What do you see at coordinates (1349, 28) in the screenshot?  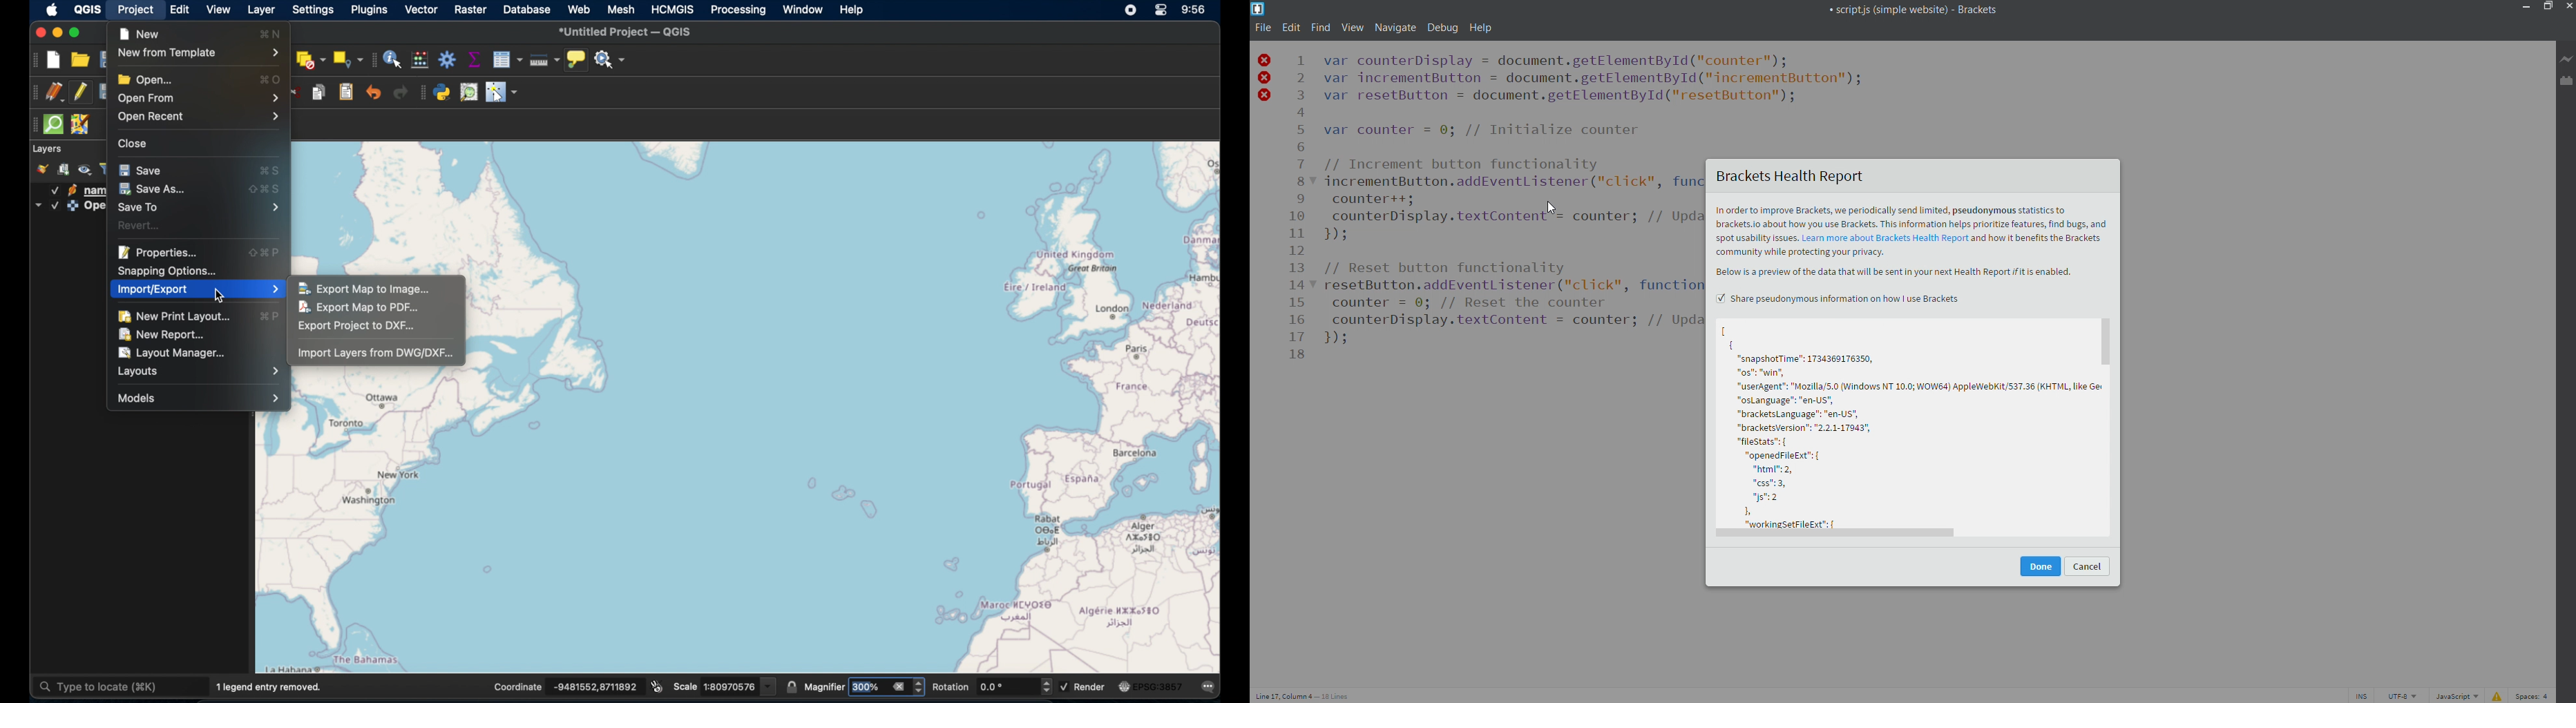 I see `view` at bounding box center [1349, 28].